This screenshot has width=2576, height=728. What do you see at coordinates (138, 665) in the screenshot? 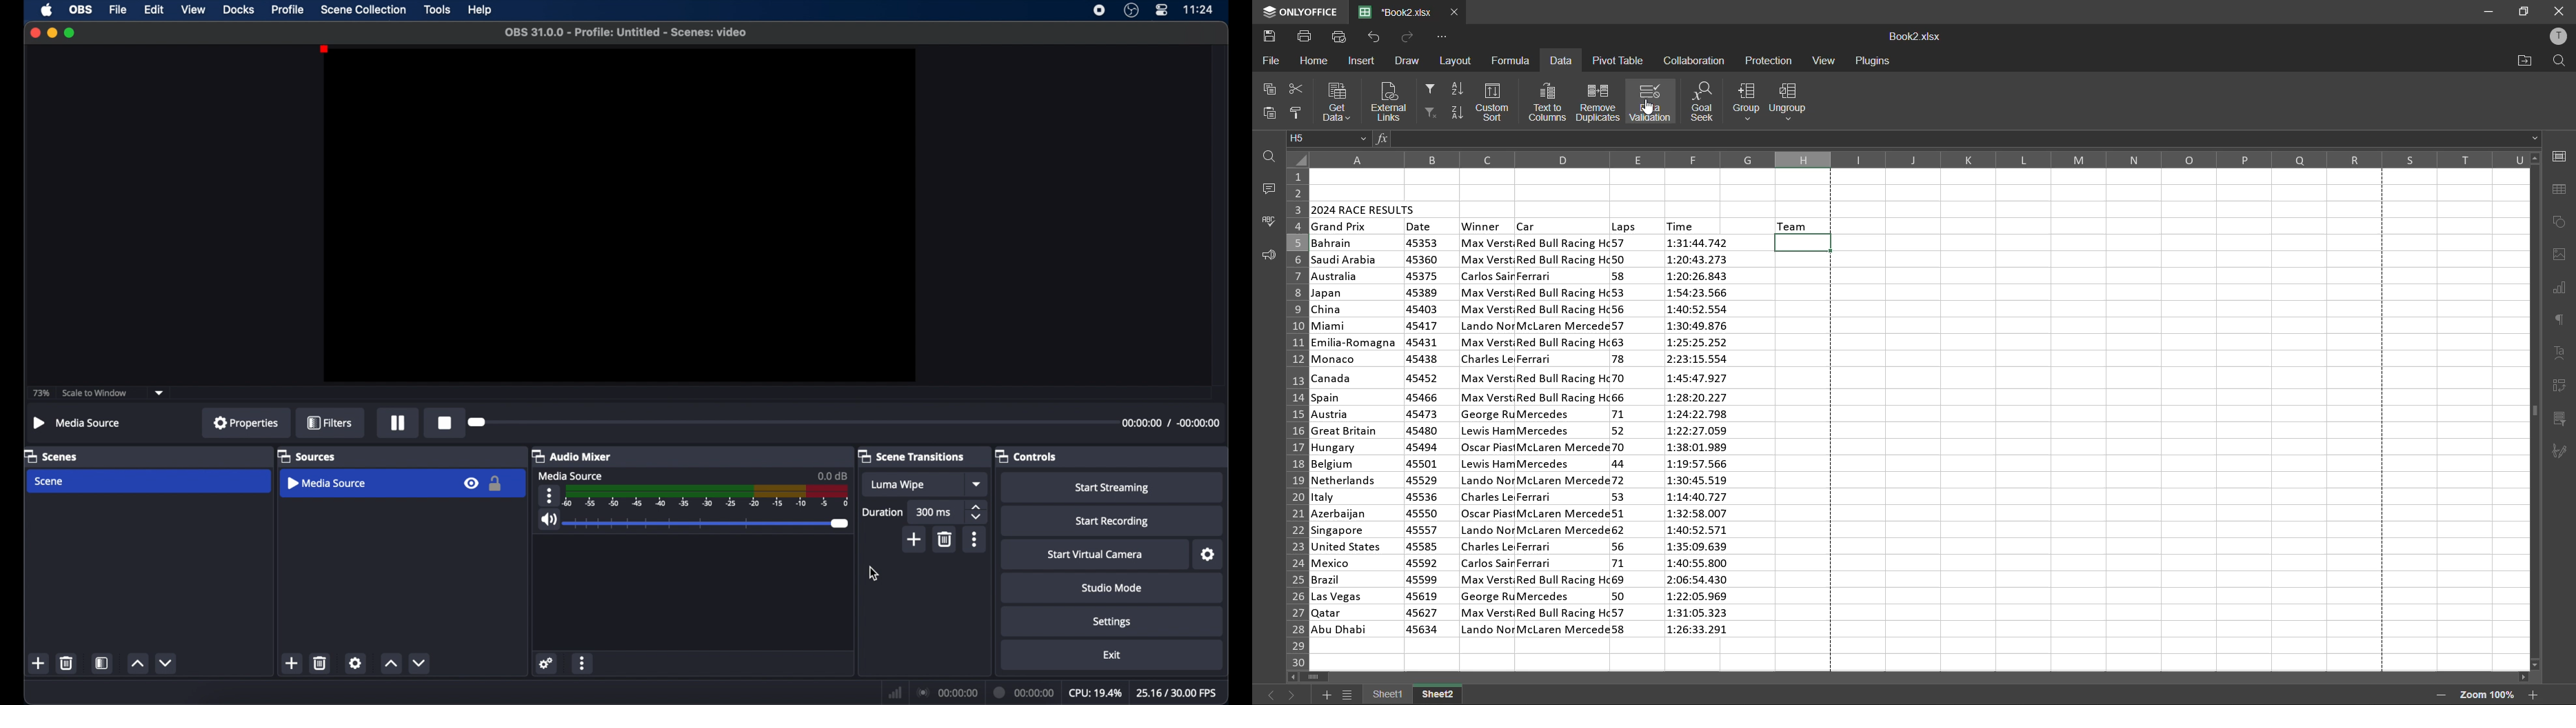
I see `increment` at bounding box center [138, 665].